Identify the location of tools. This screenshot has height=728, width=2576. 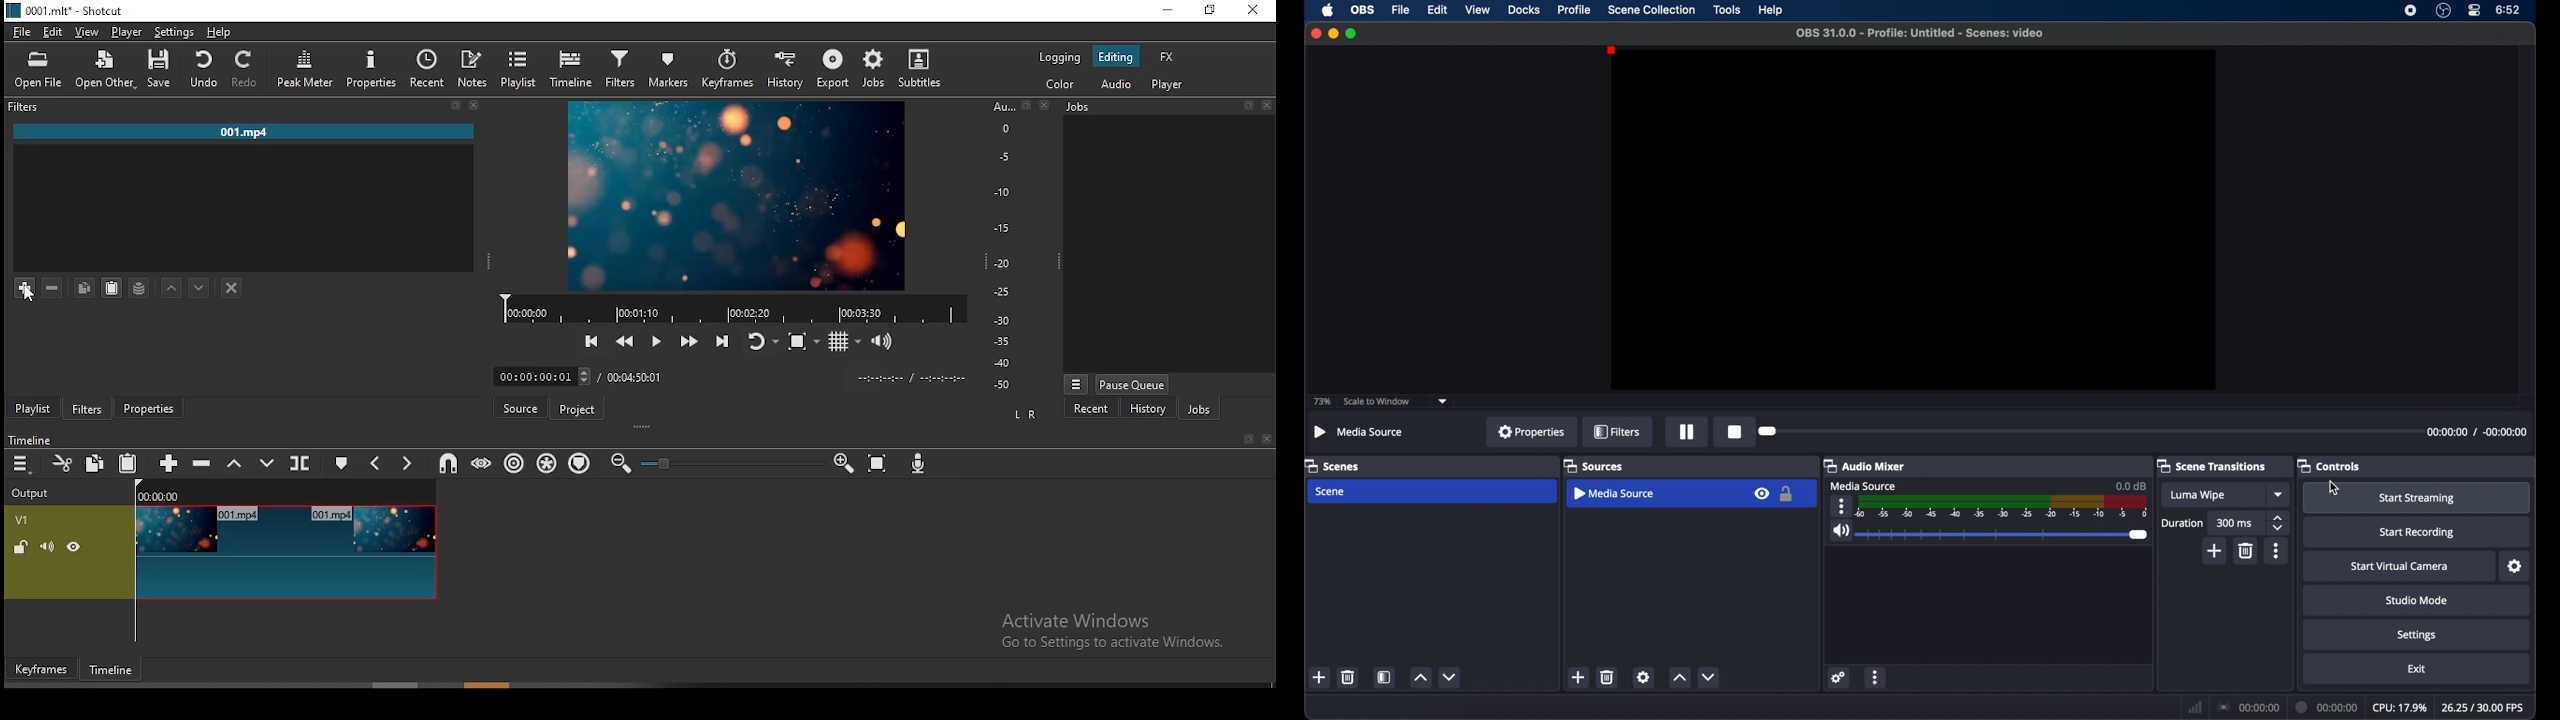
(1728, 9).